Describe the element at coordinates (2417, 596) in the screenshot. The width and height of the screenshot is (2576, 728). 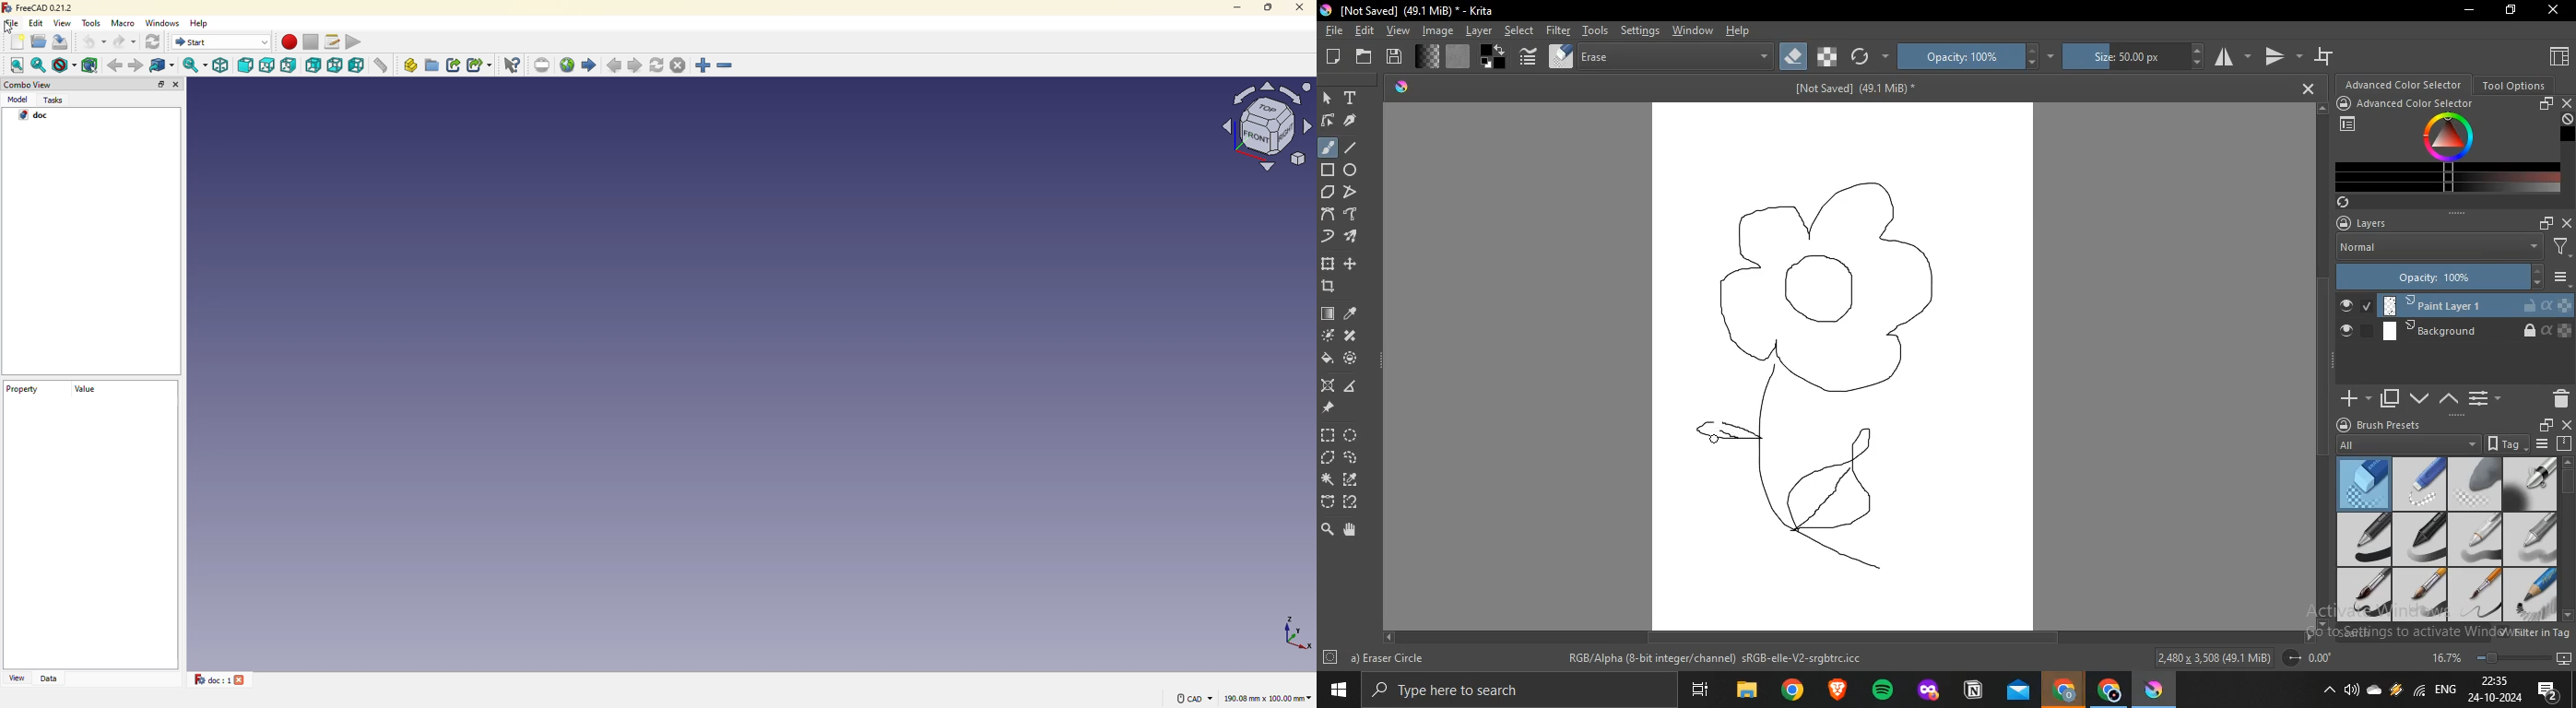
I see `basic 5 opacity` at that location.